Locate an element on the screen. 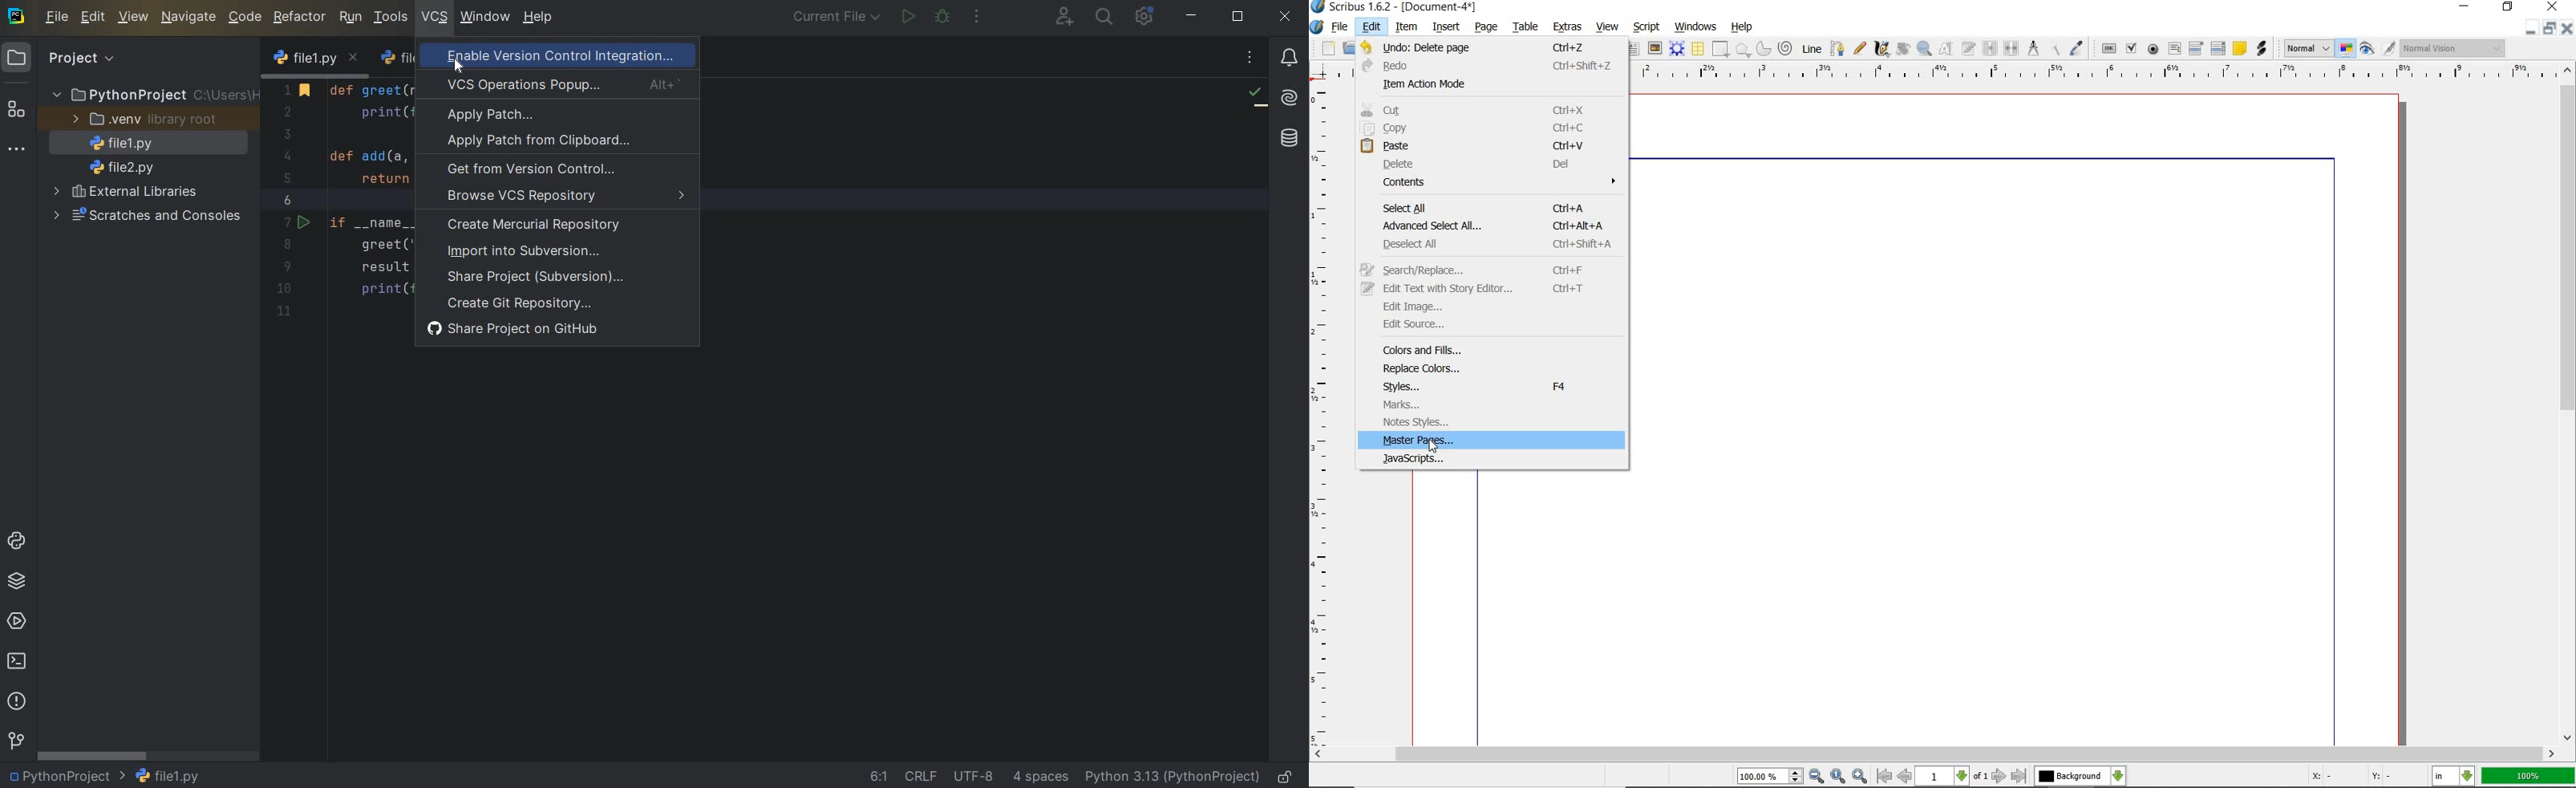  delete is located at coordinates (1506, 165).